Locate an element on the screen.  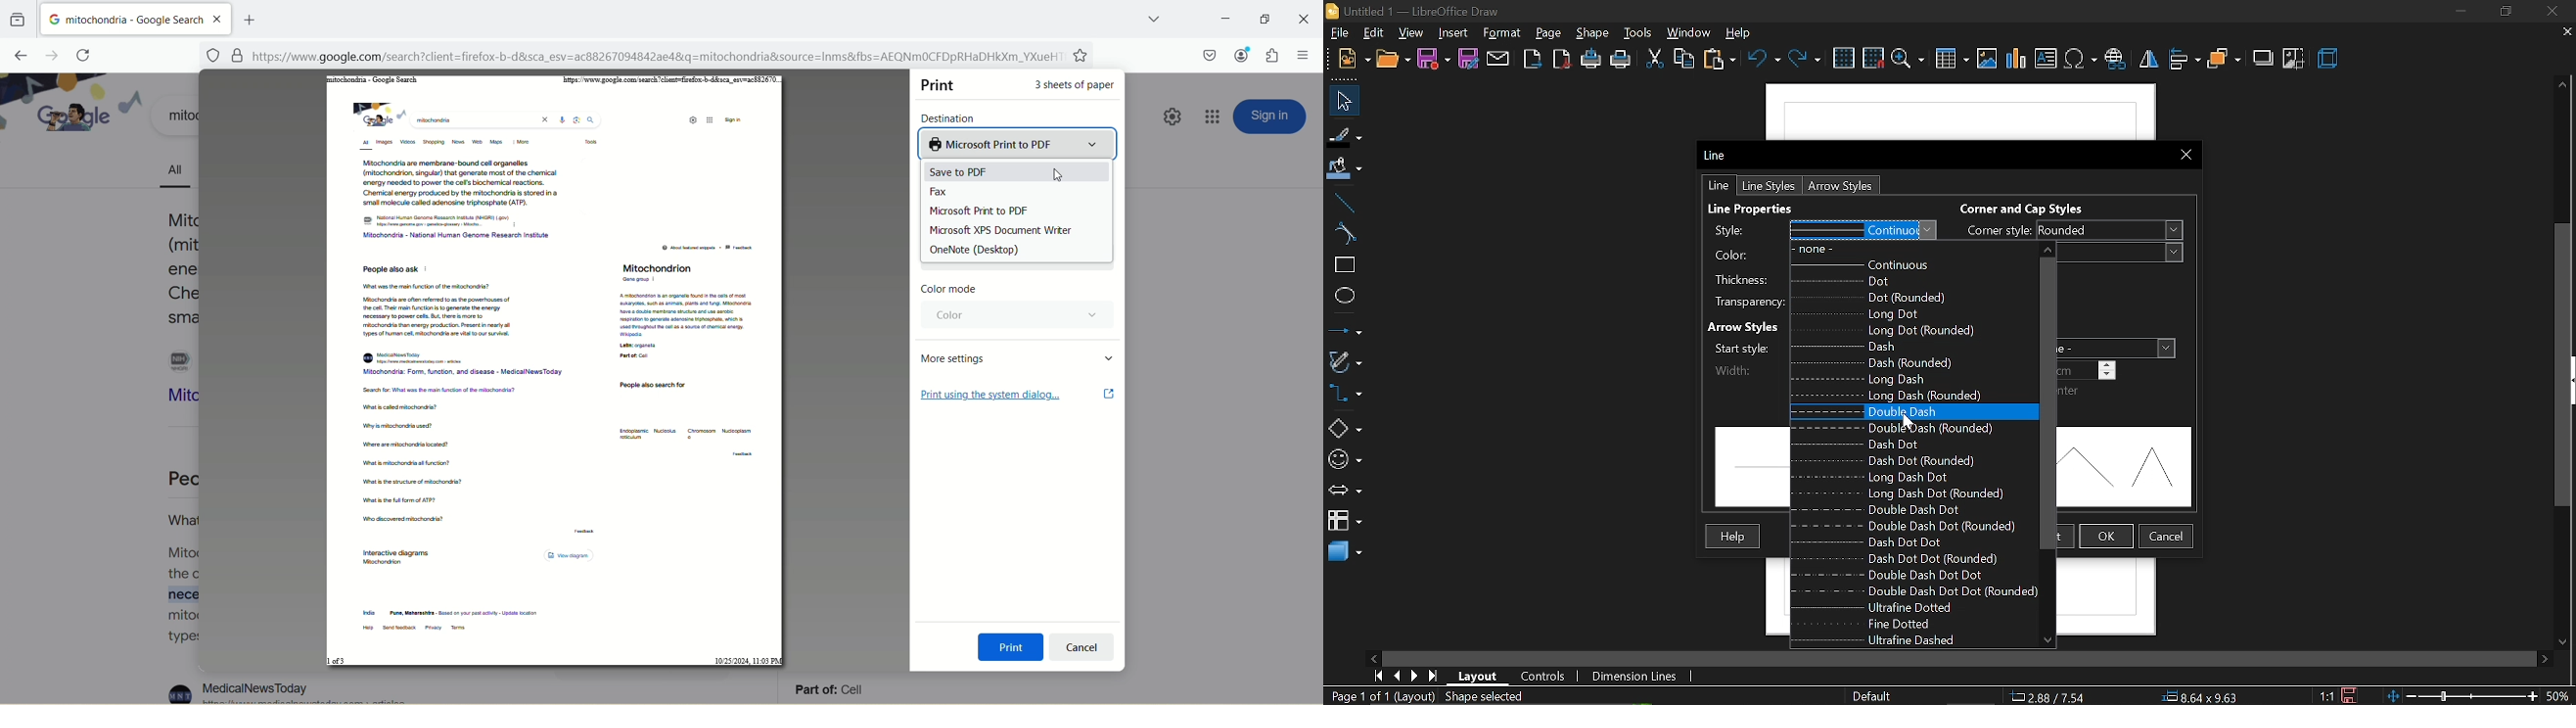
save is located at coordinates (1434, 60).